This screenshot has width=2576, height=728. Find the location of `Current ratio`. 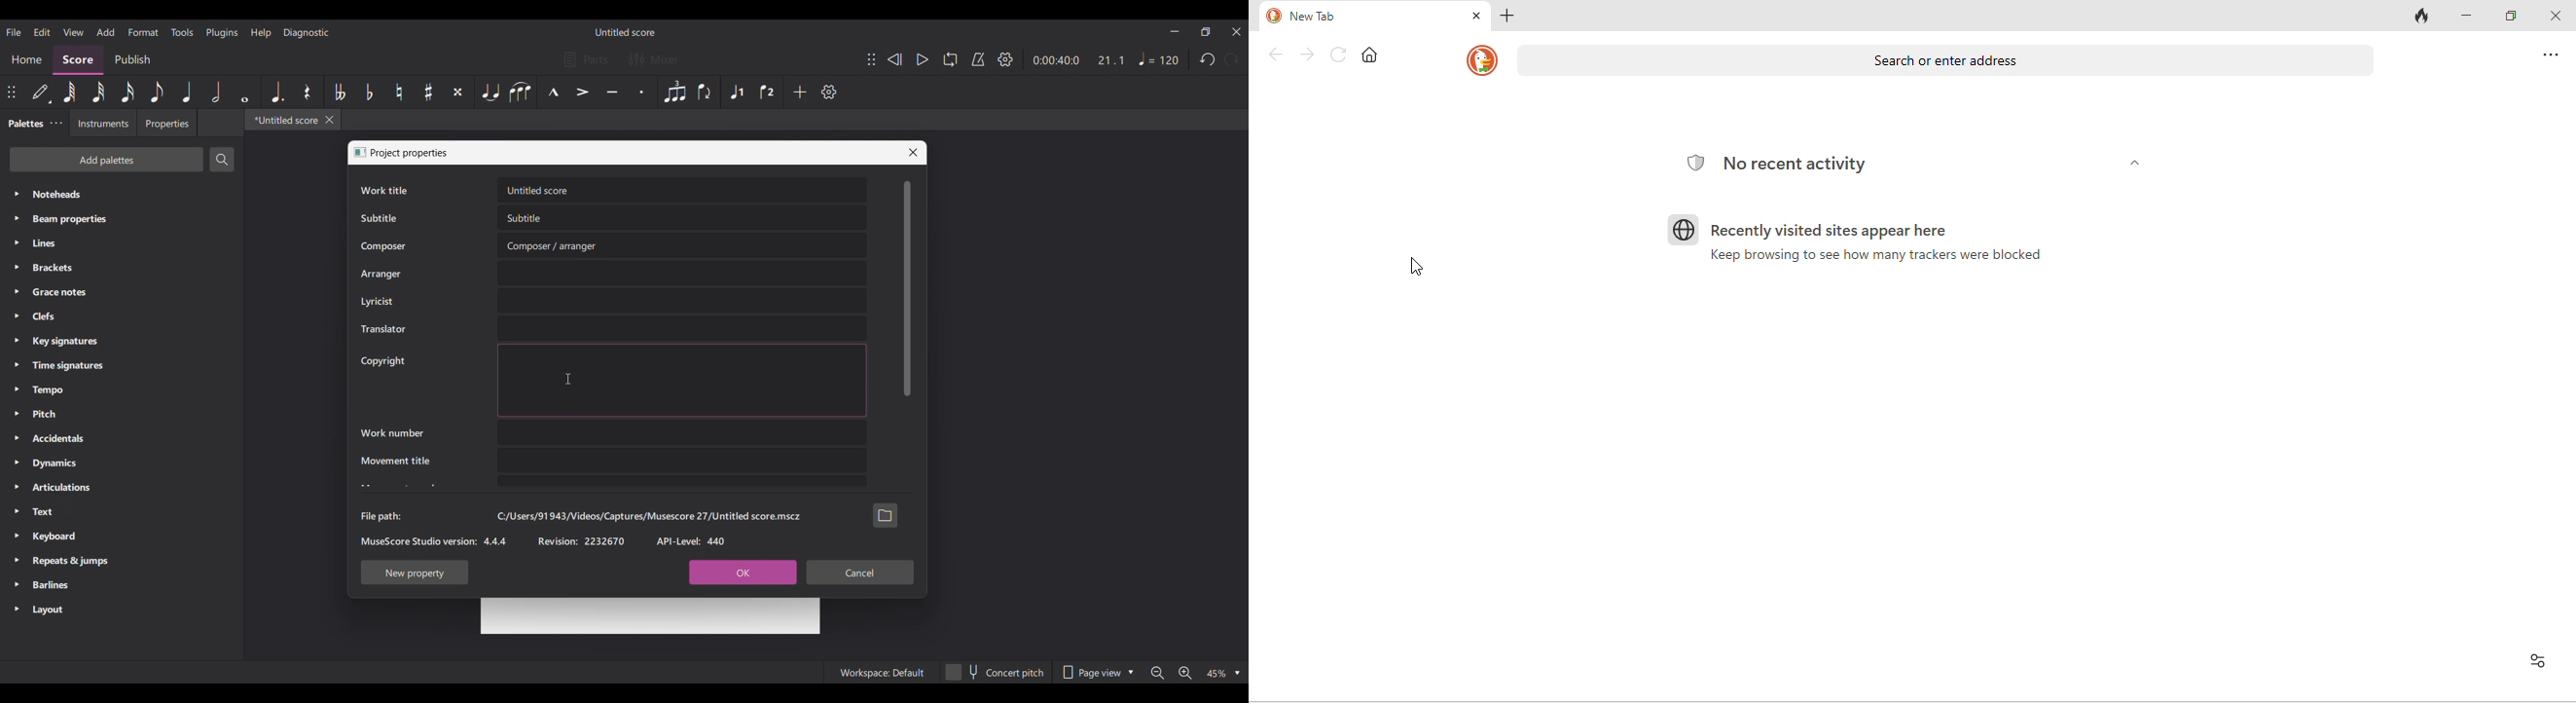

Current ratio is located at coordinates (1111, 60).